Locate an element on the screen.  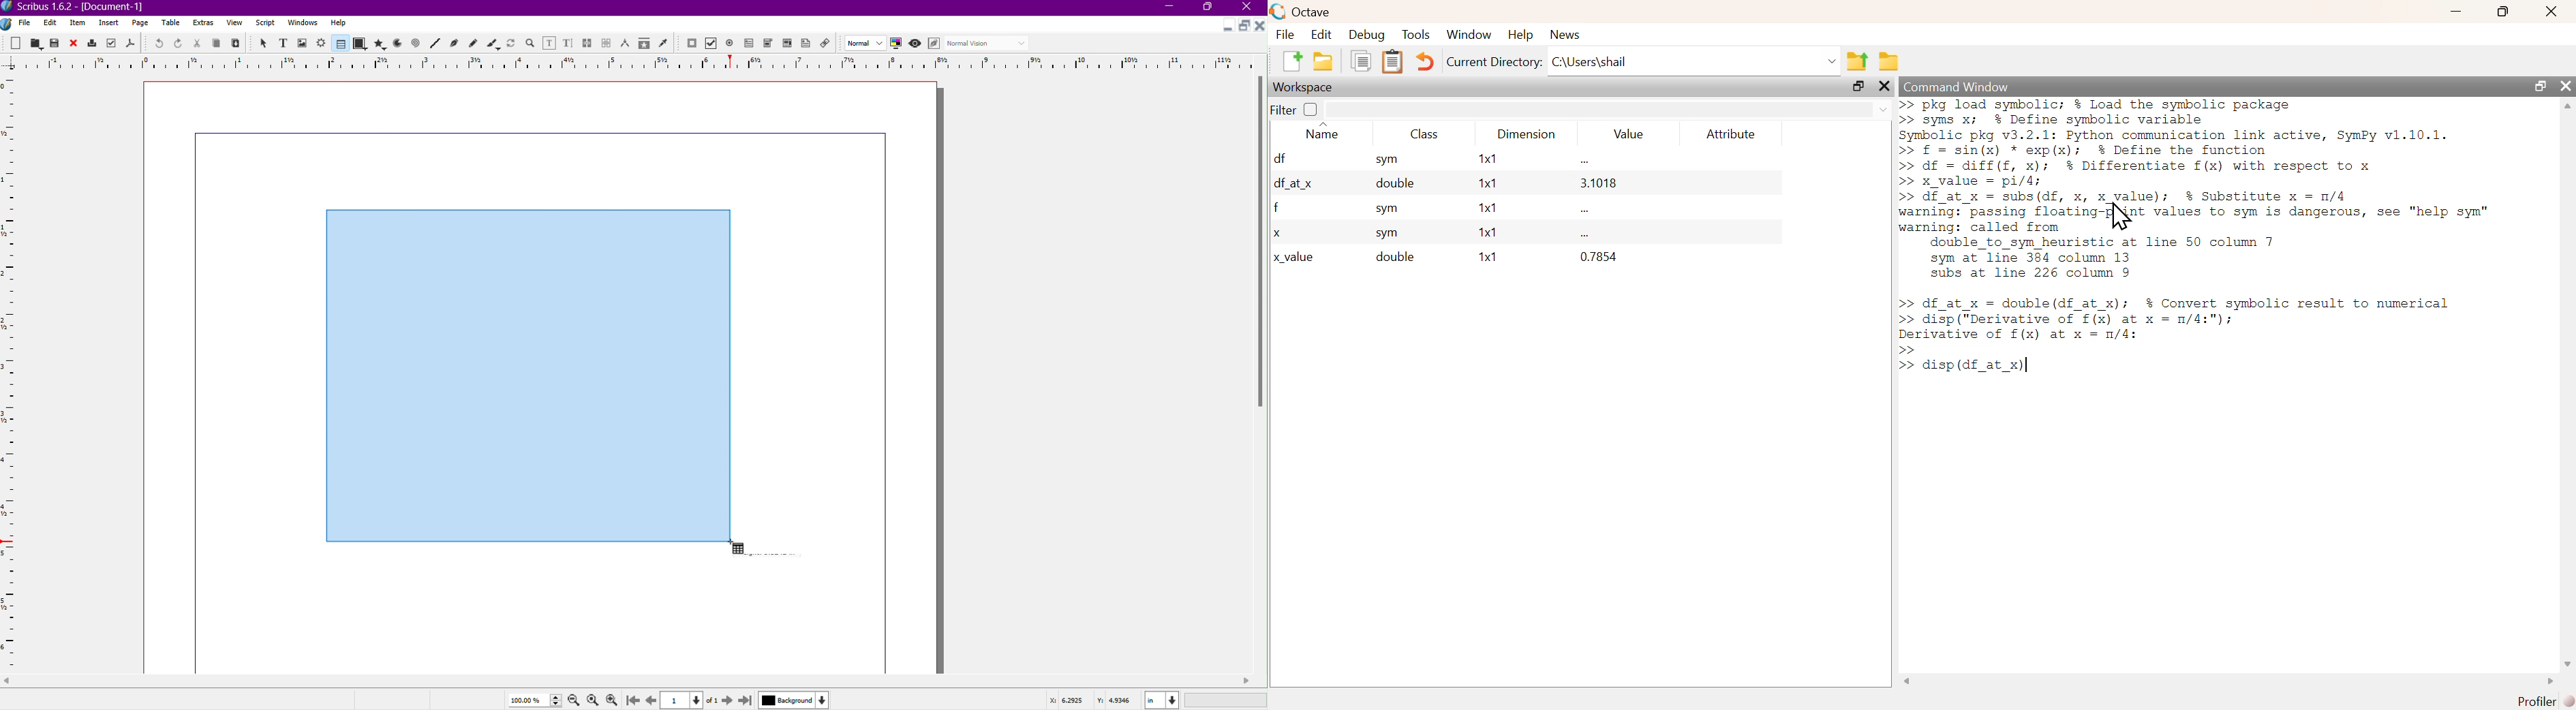
PDF Push Button is located at coordinates (692, 44).